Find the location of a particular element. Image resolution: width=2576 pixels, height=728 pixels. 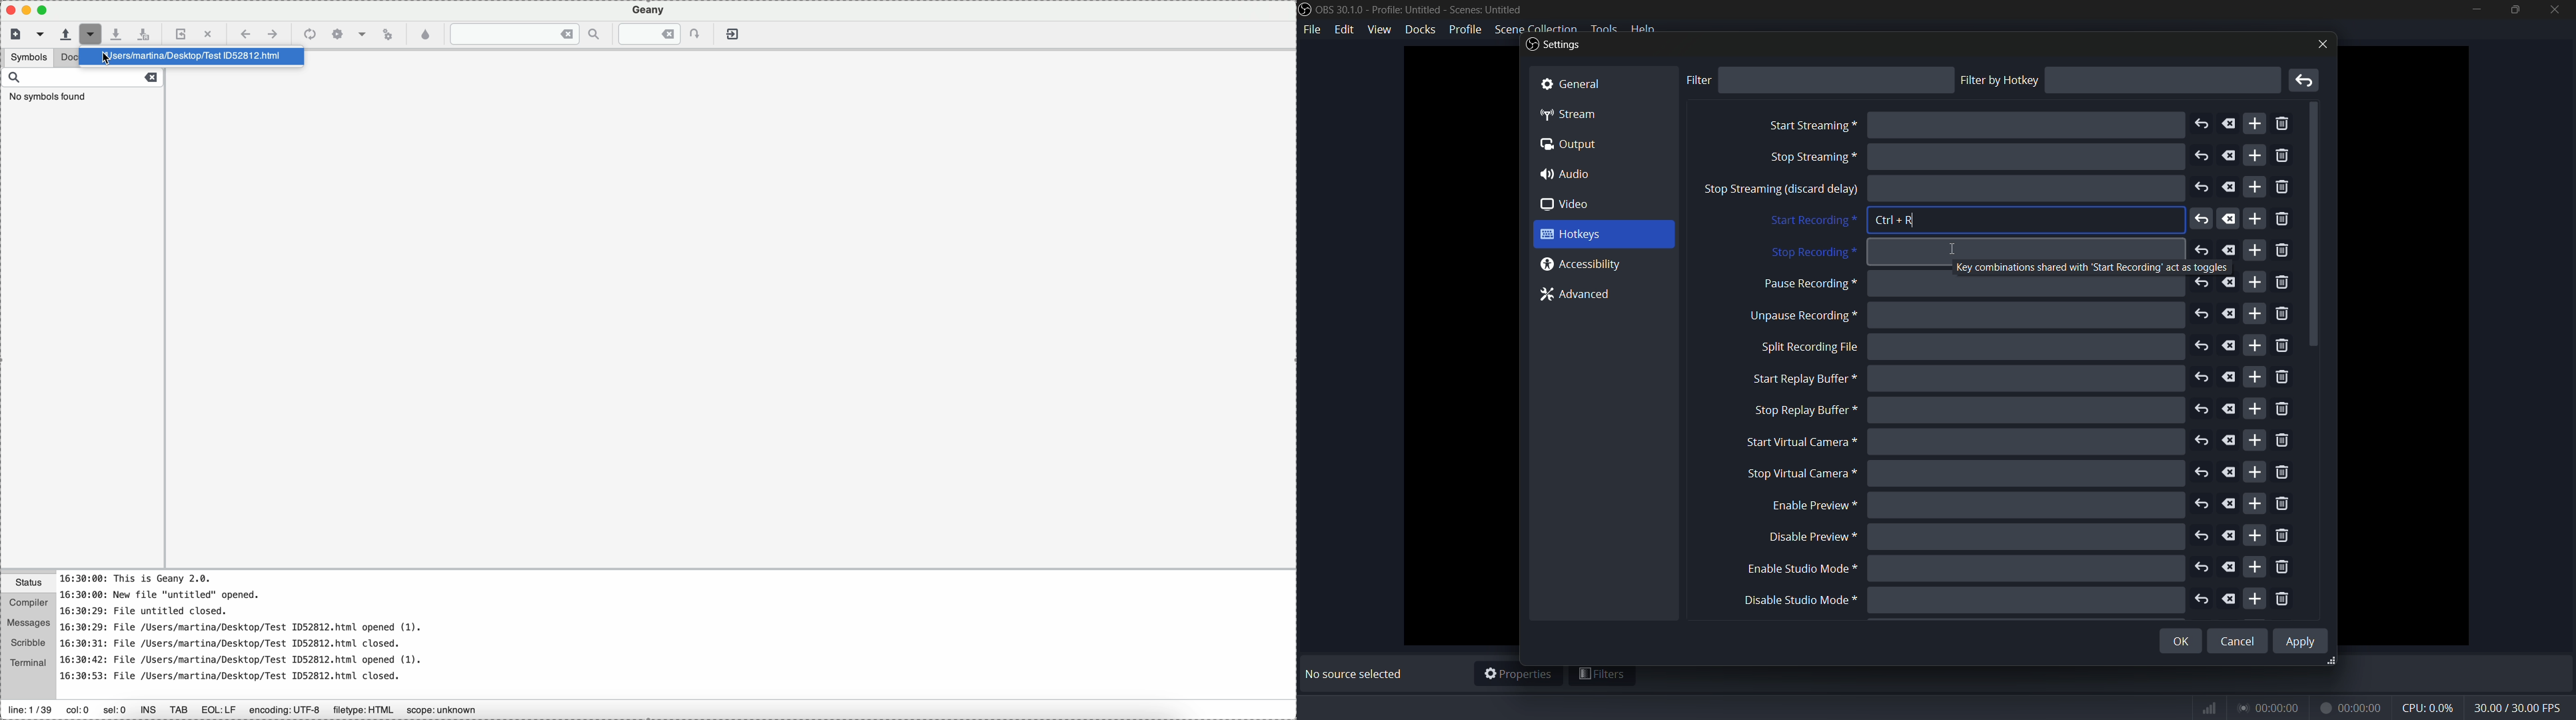

remove is located at coordinates (2281, 315).